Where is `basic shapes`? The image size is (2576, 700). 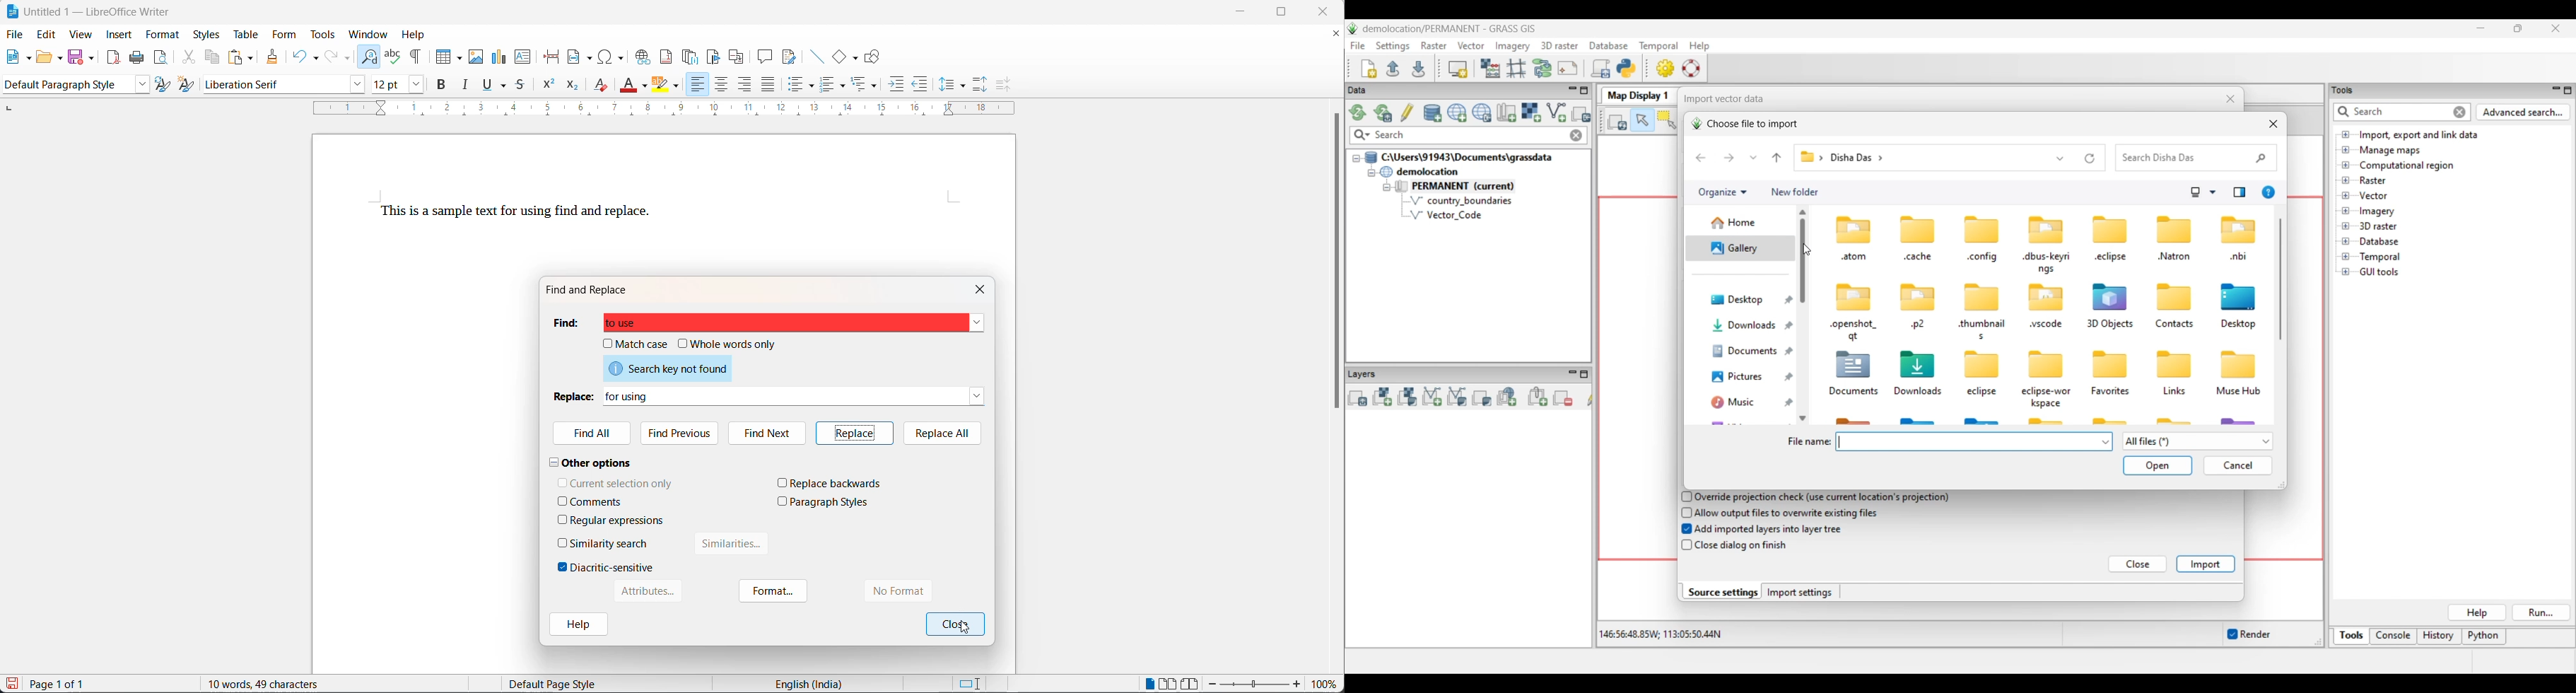 basic shapes is located at coordinates (840, 57).